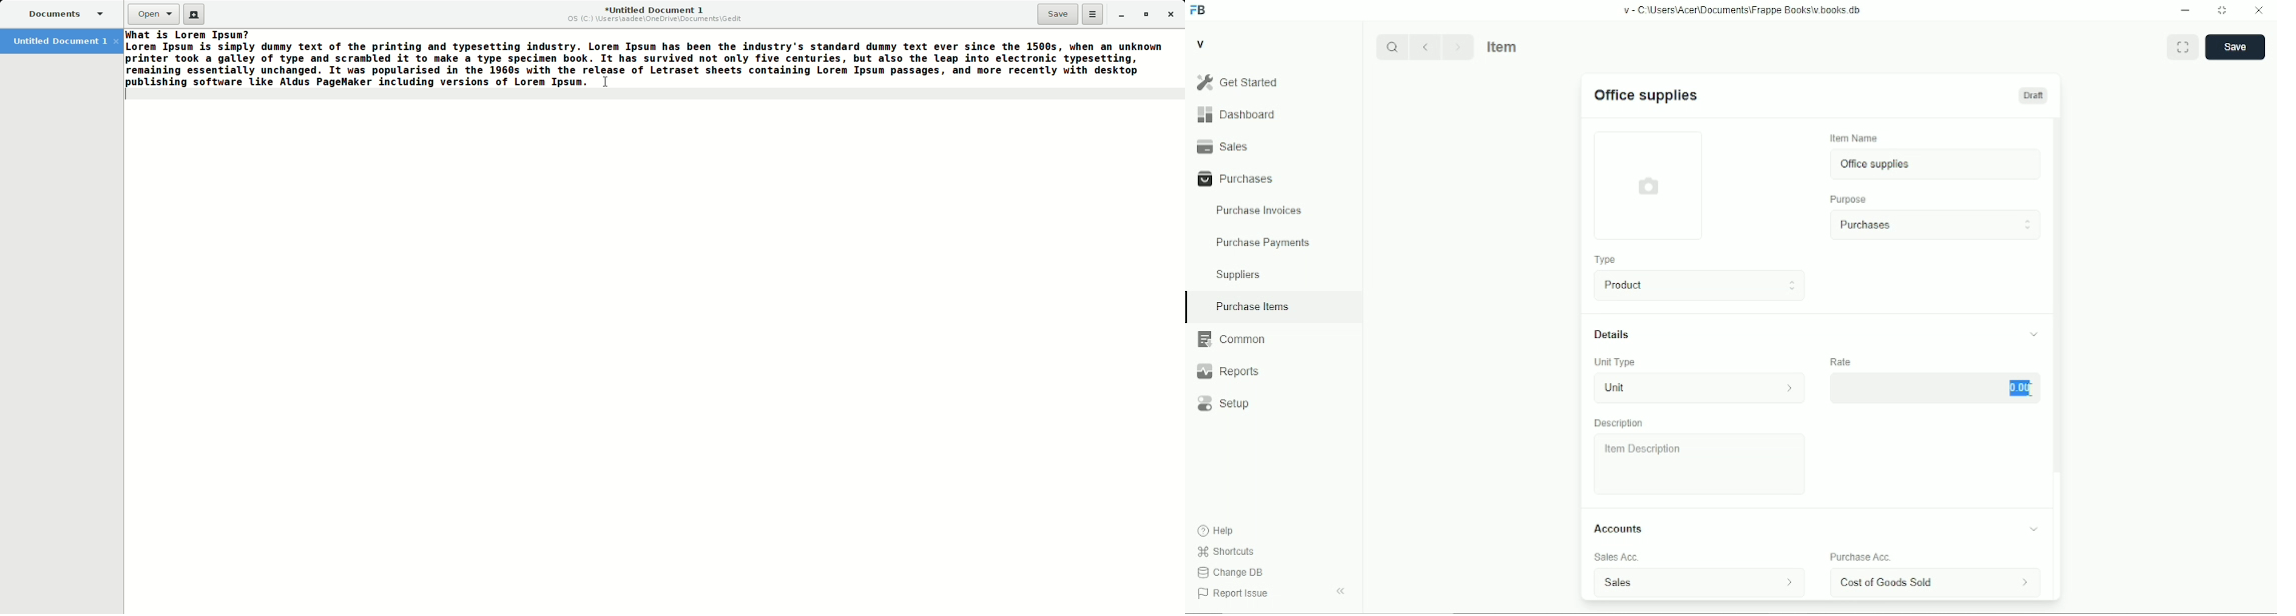 The height and width of the screenshot is (616, 2296). I want to click on office supplies, so click(1646, 96).